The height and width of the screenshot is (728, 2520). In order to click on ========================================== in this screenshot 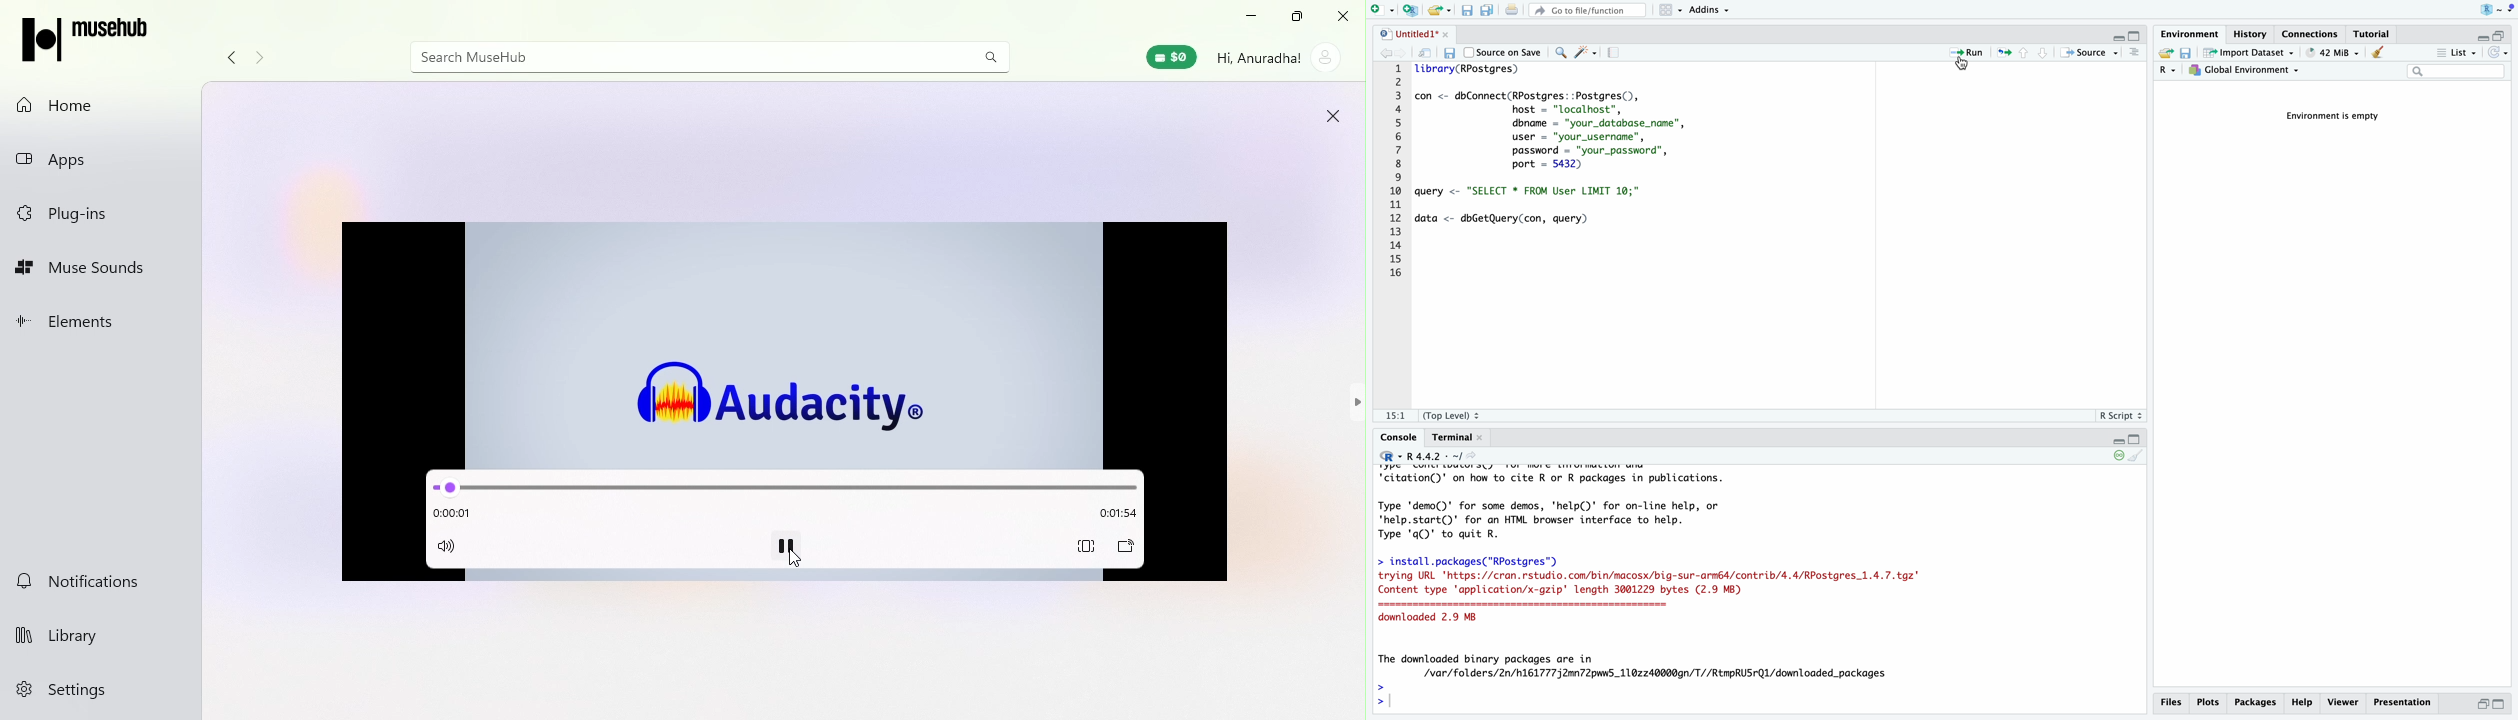, I will do `click(1524, 604)`.